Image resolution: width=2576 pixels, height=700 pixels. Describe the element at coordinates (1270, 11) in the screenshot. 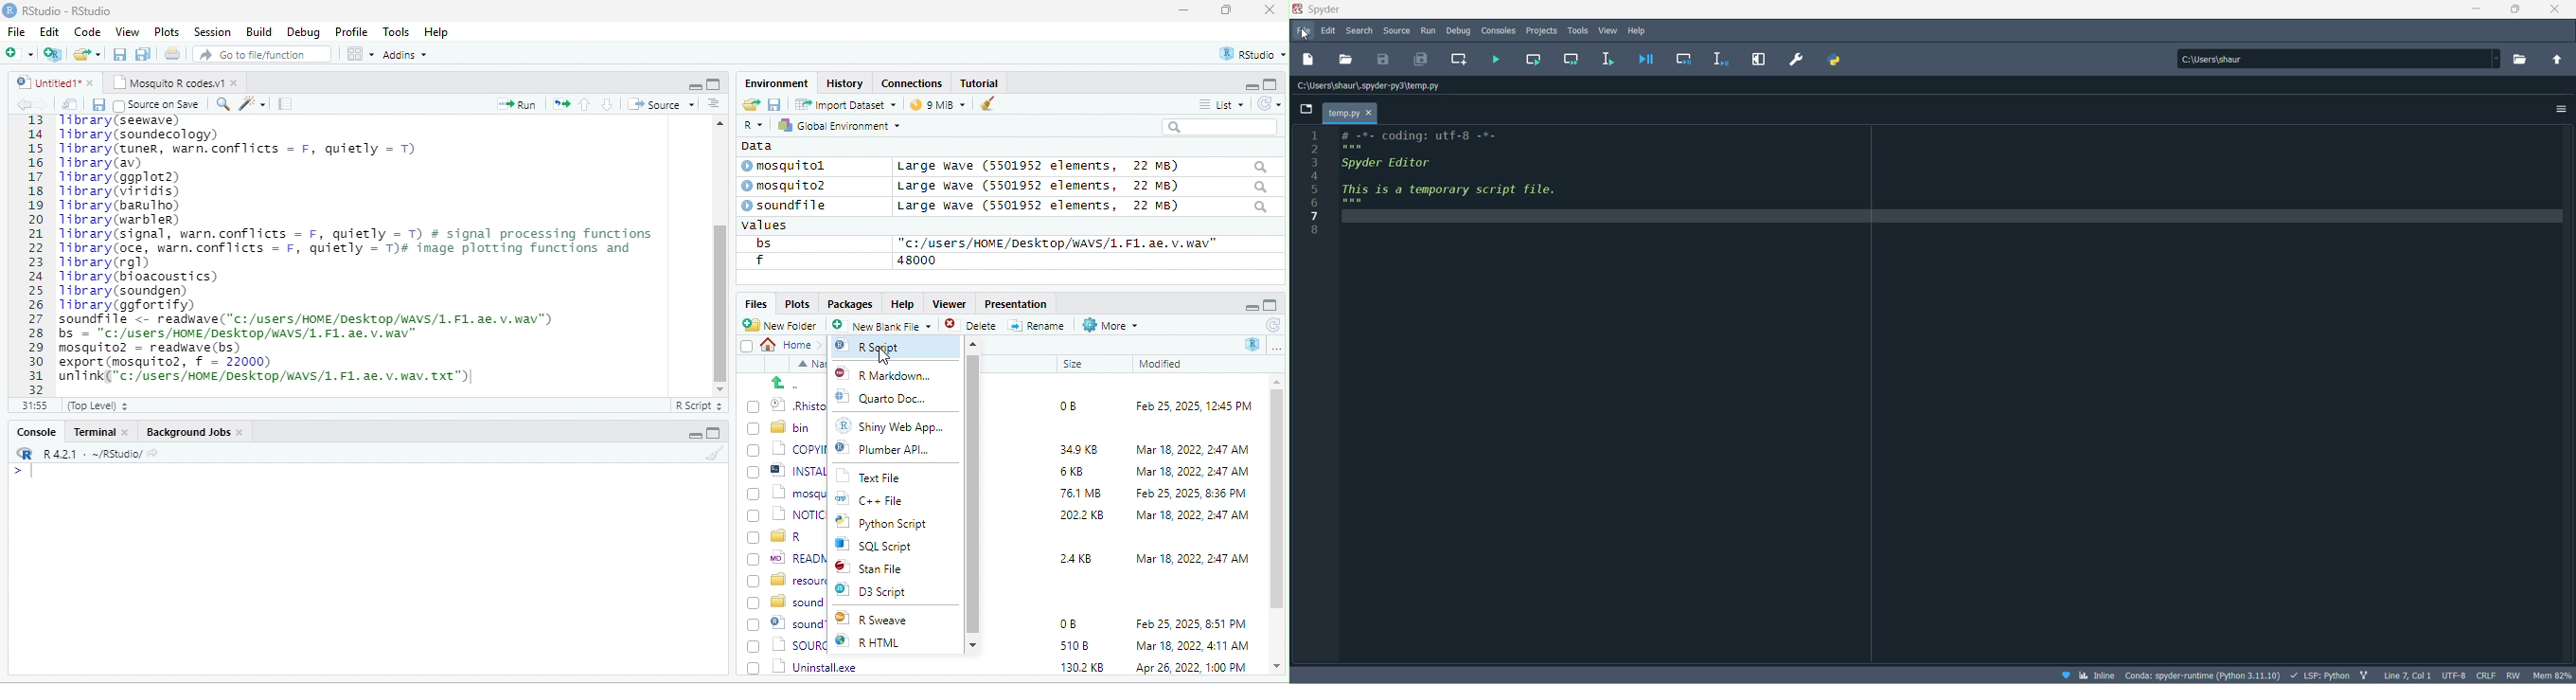

I see `close` at that location.